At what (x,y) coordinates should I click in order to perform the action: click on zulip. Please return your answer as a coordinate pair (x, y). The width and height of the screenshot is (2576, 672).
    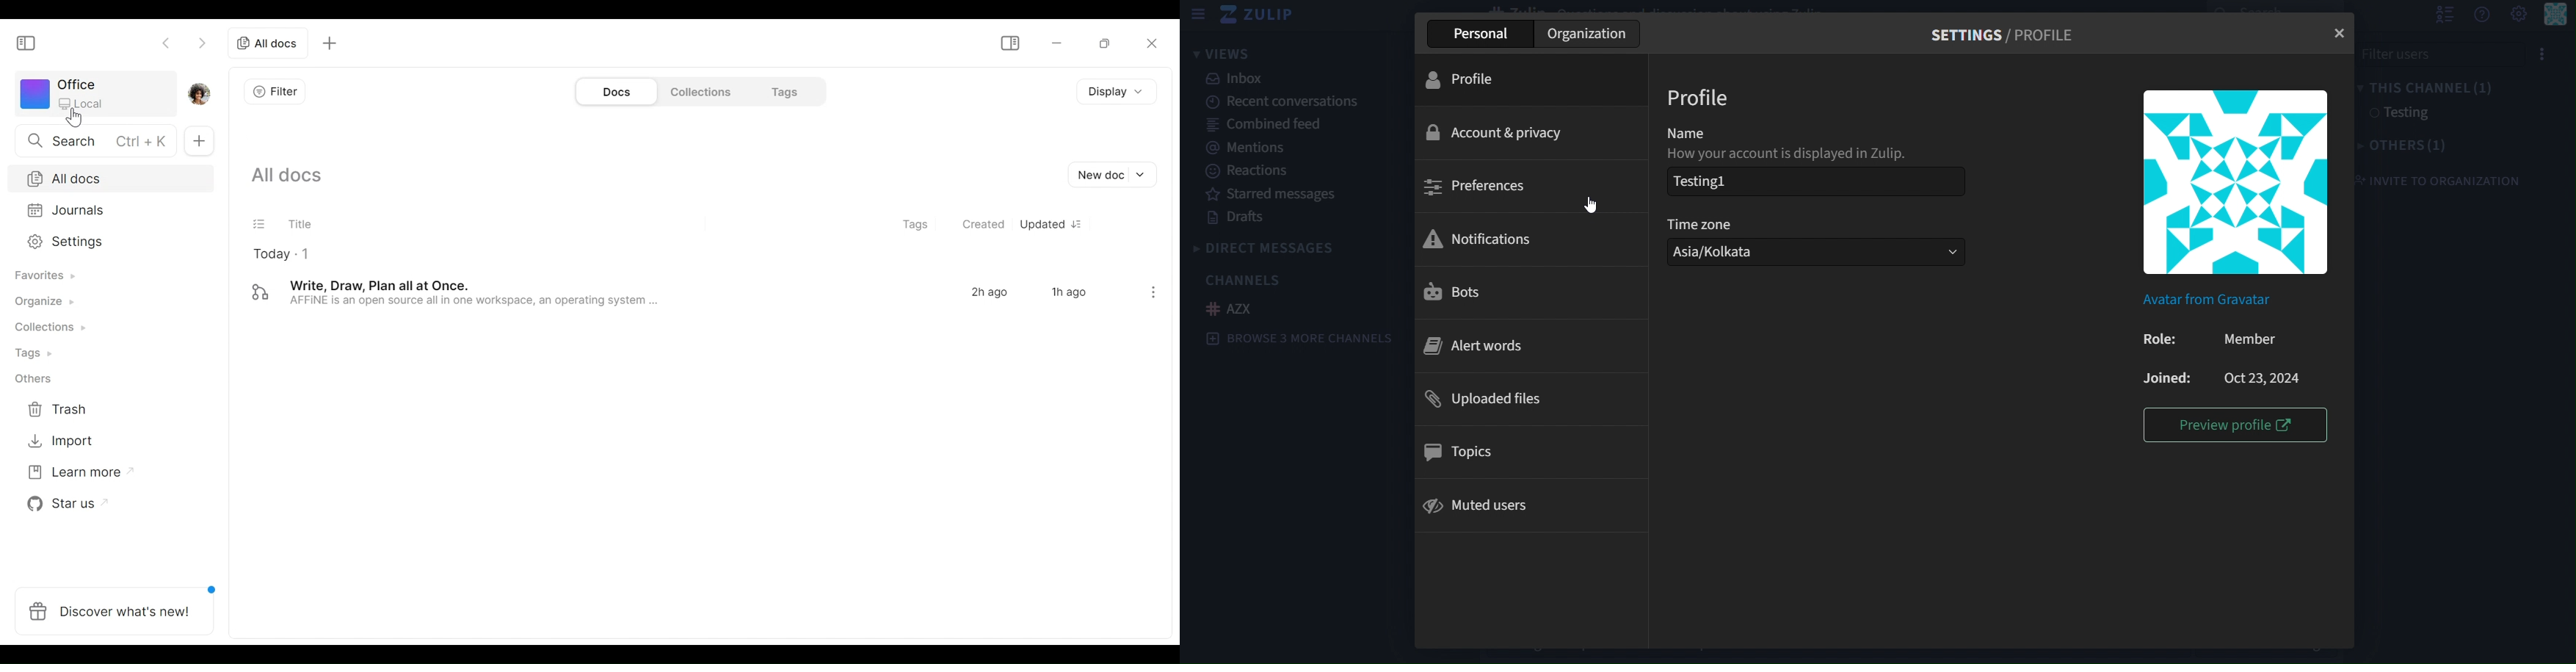
    Looking at the image, I should click on (1259, 15).